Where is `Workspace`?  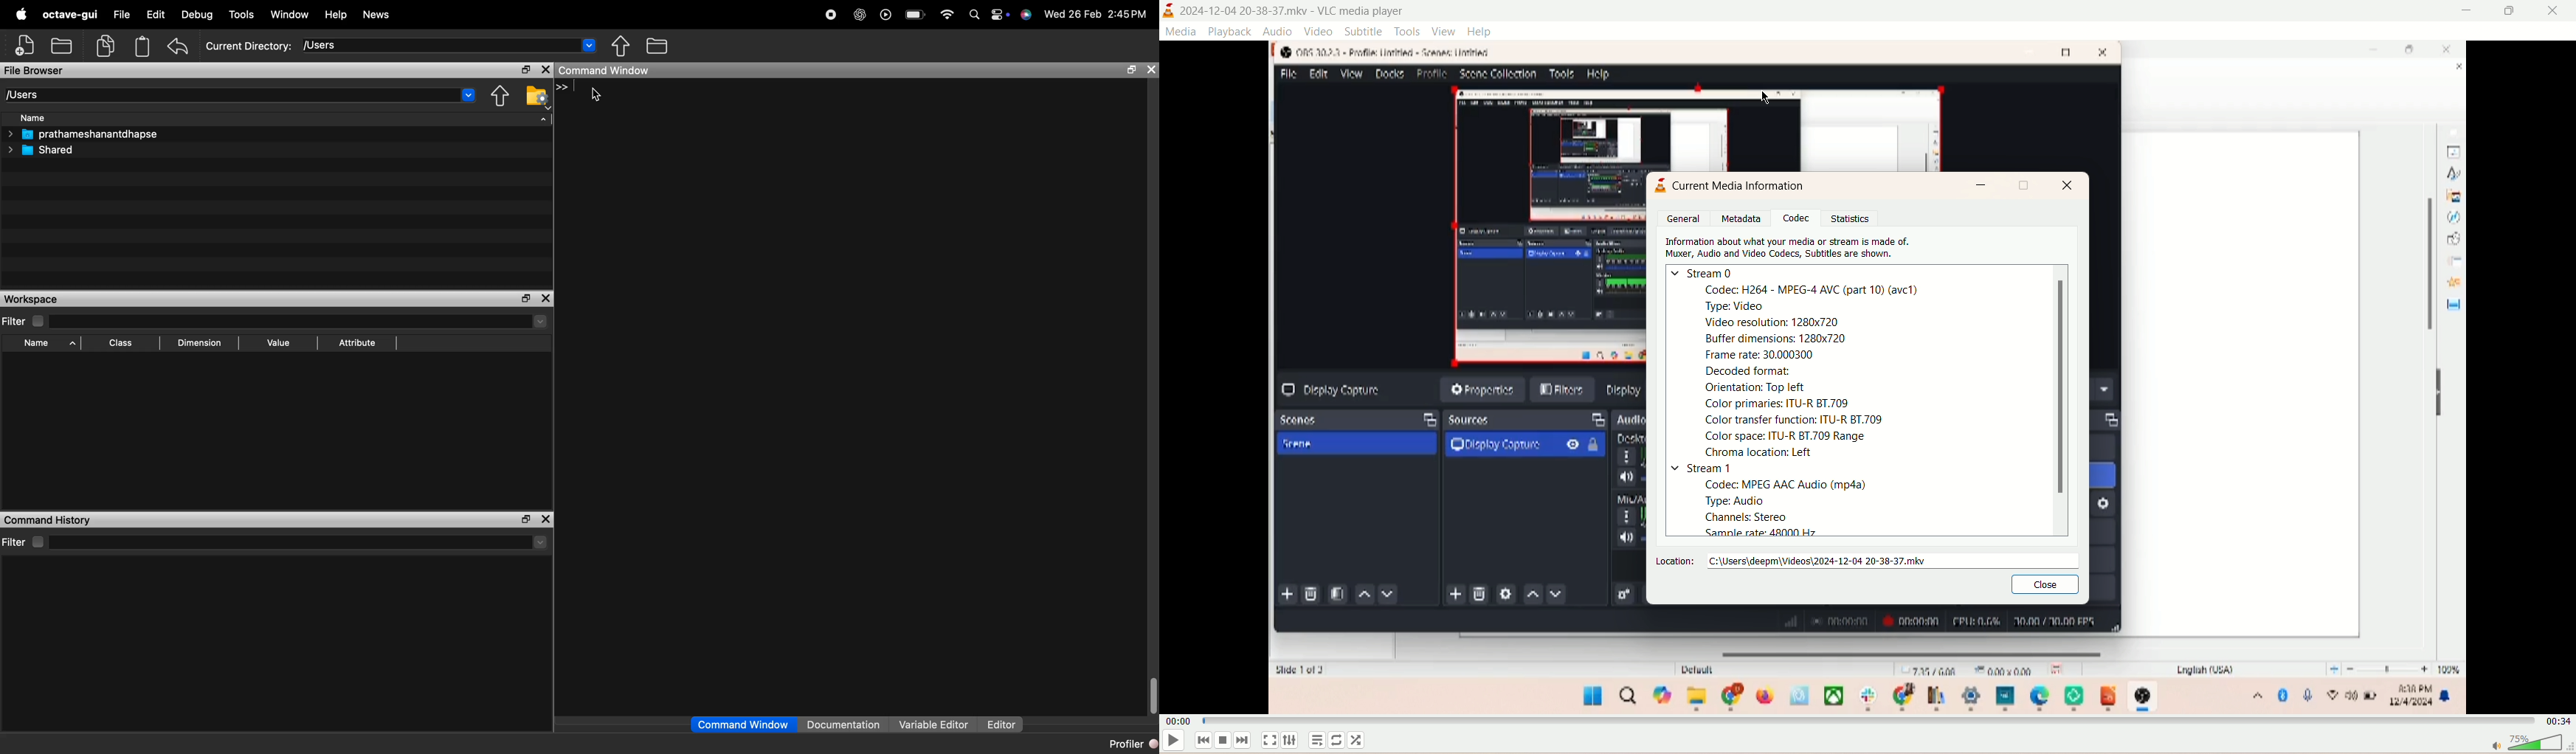
Workspace is located at coordinates (31, 299).